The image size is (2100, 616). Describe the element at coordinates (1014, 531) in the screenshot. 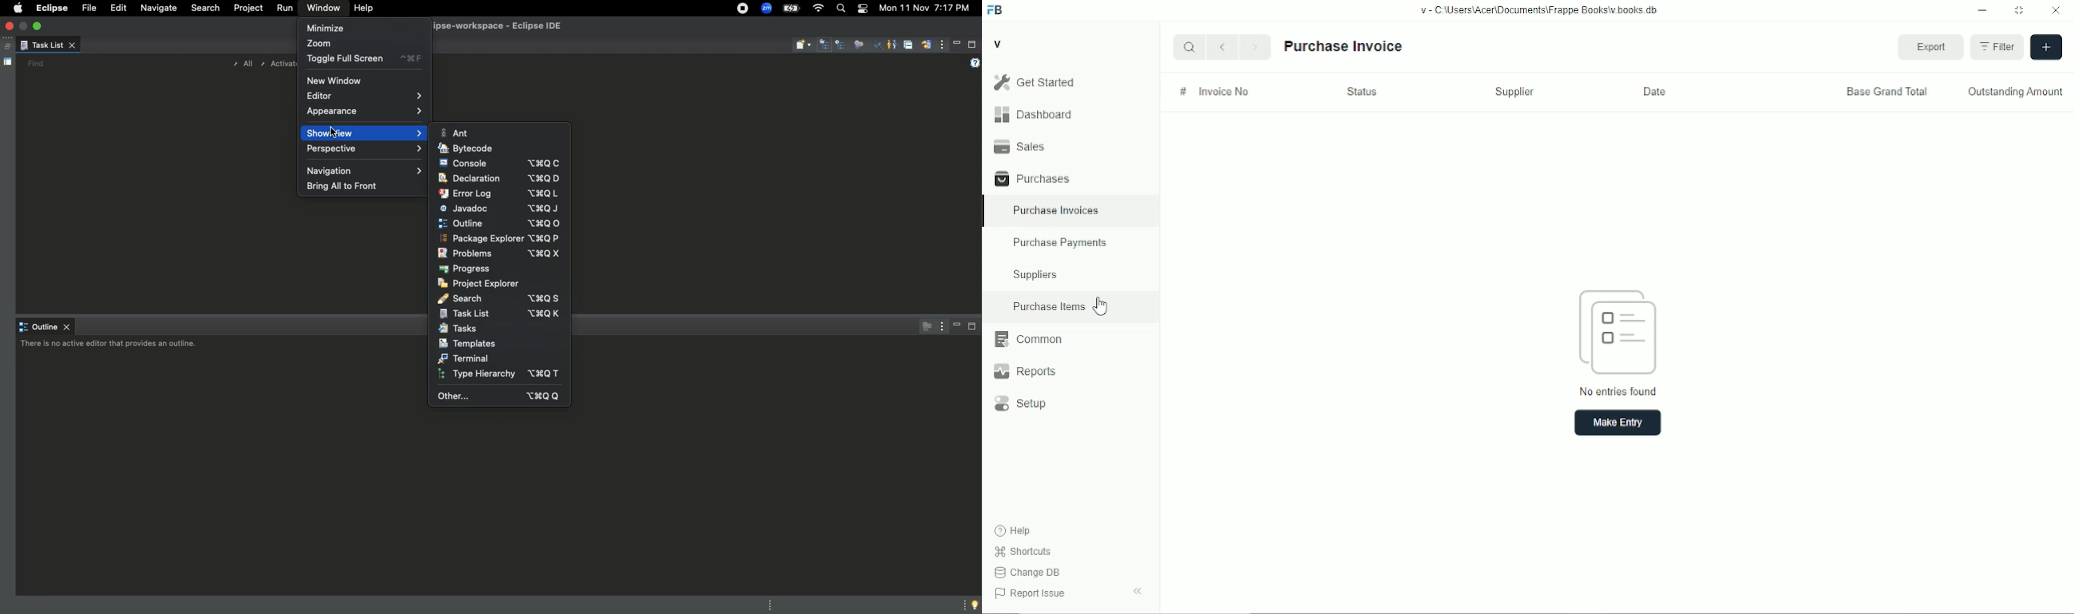

I see `help` at that location.